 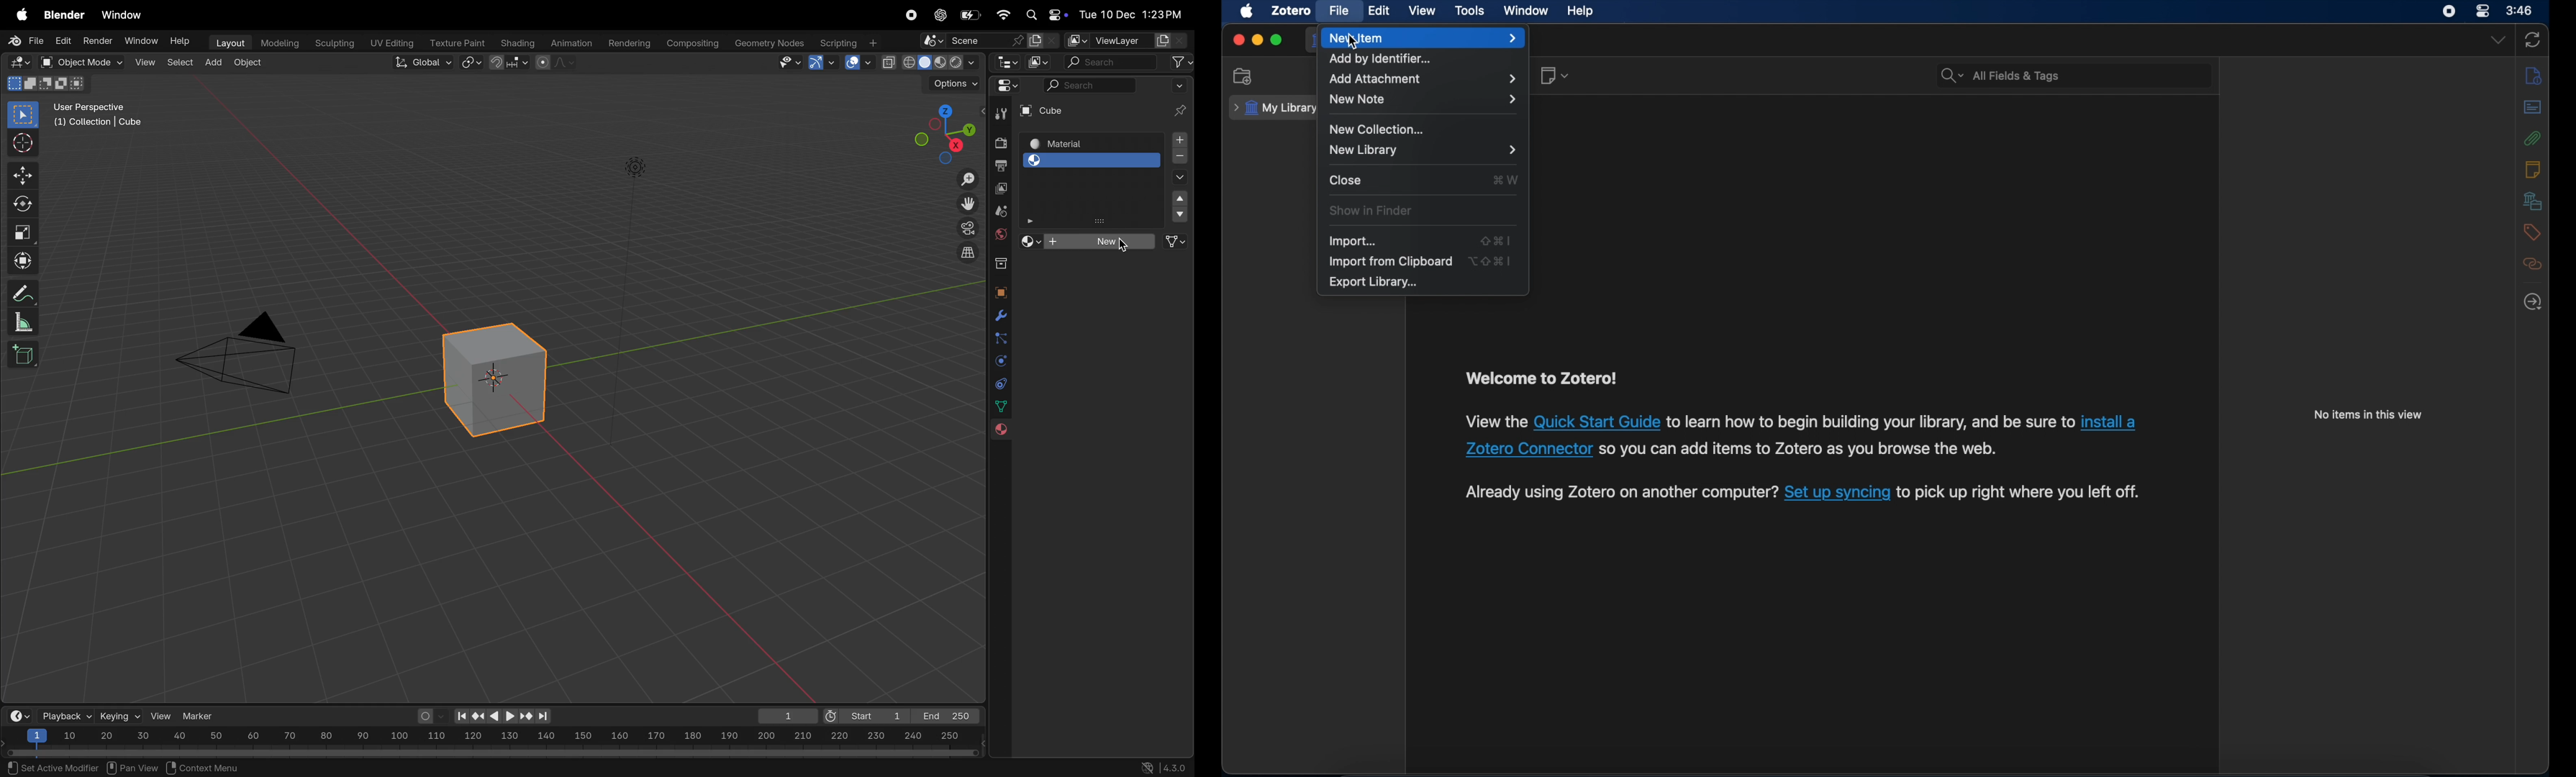 What do you see at coordinates (1800, 435) in the screenshot?
I see `installation instruction` at bounding box center [1800, 435].